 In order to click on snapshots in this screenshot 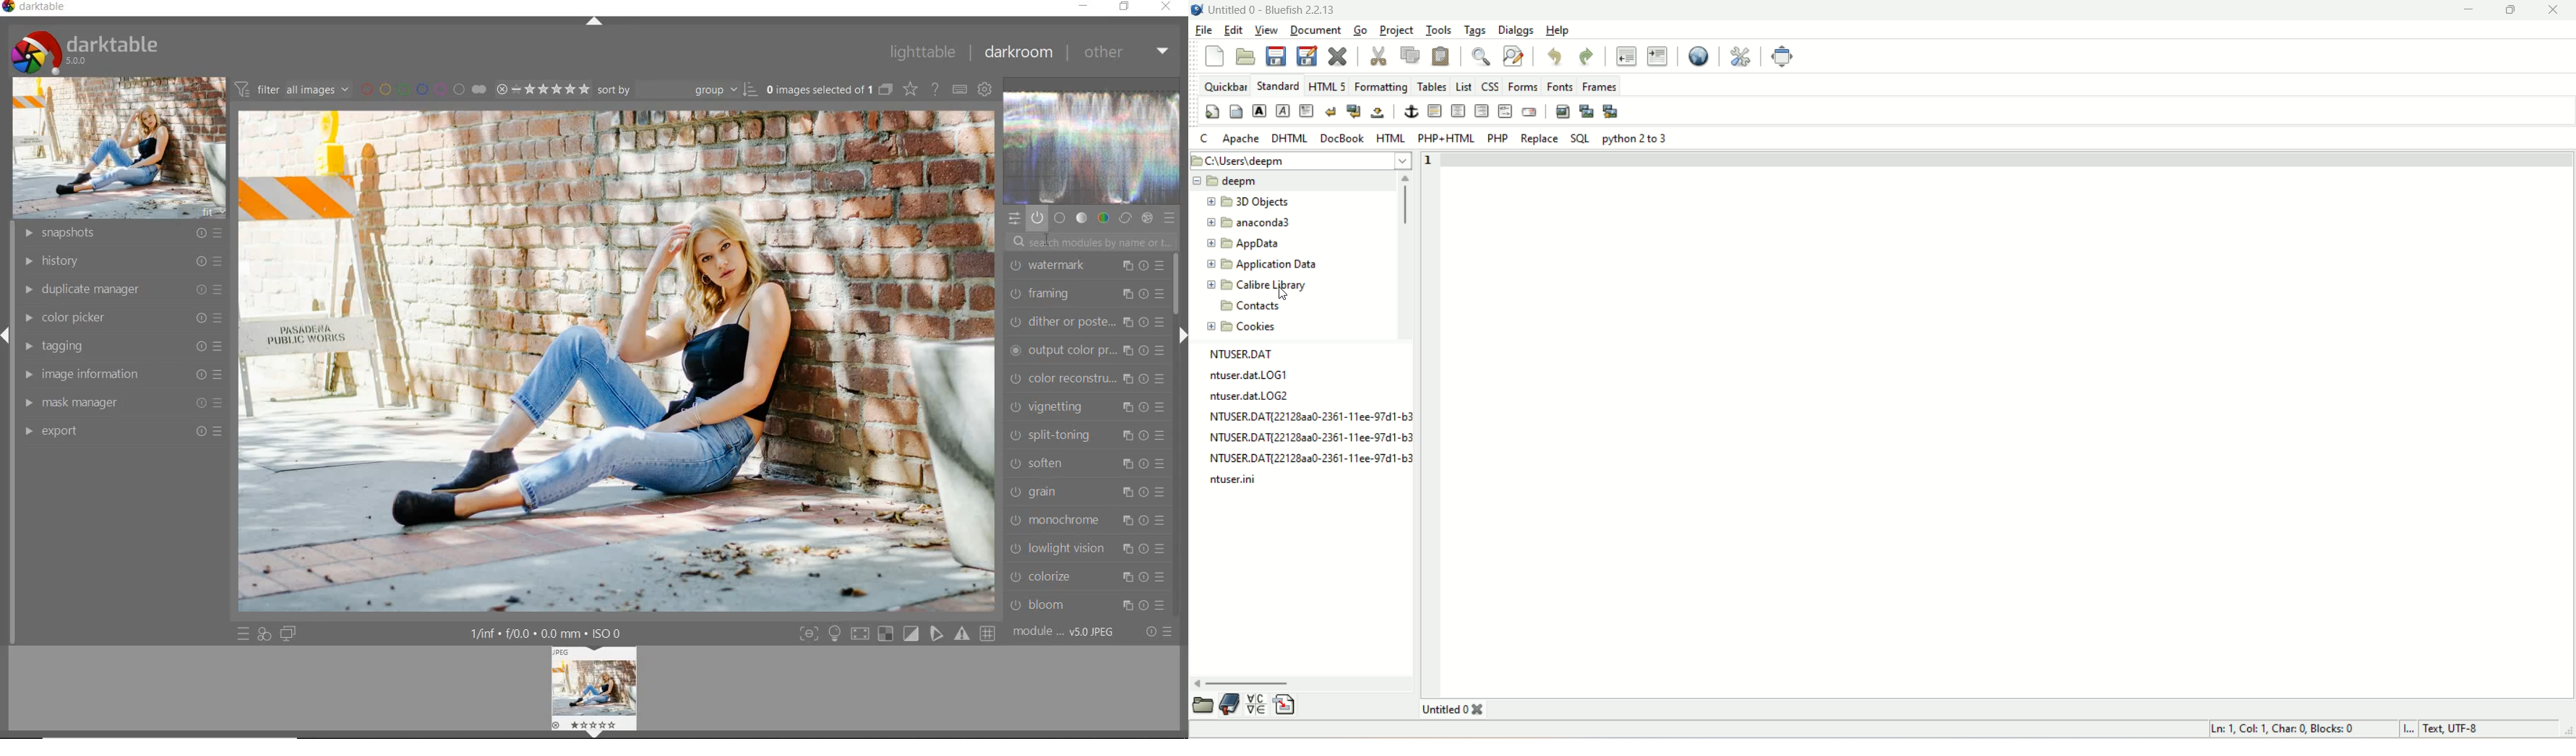, I will do `click(122, 234)`.